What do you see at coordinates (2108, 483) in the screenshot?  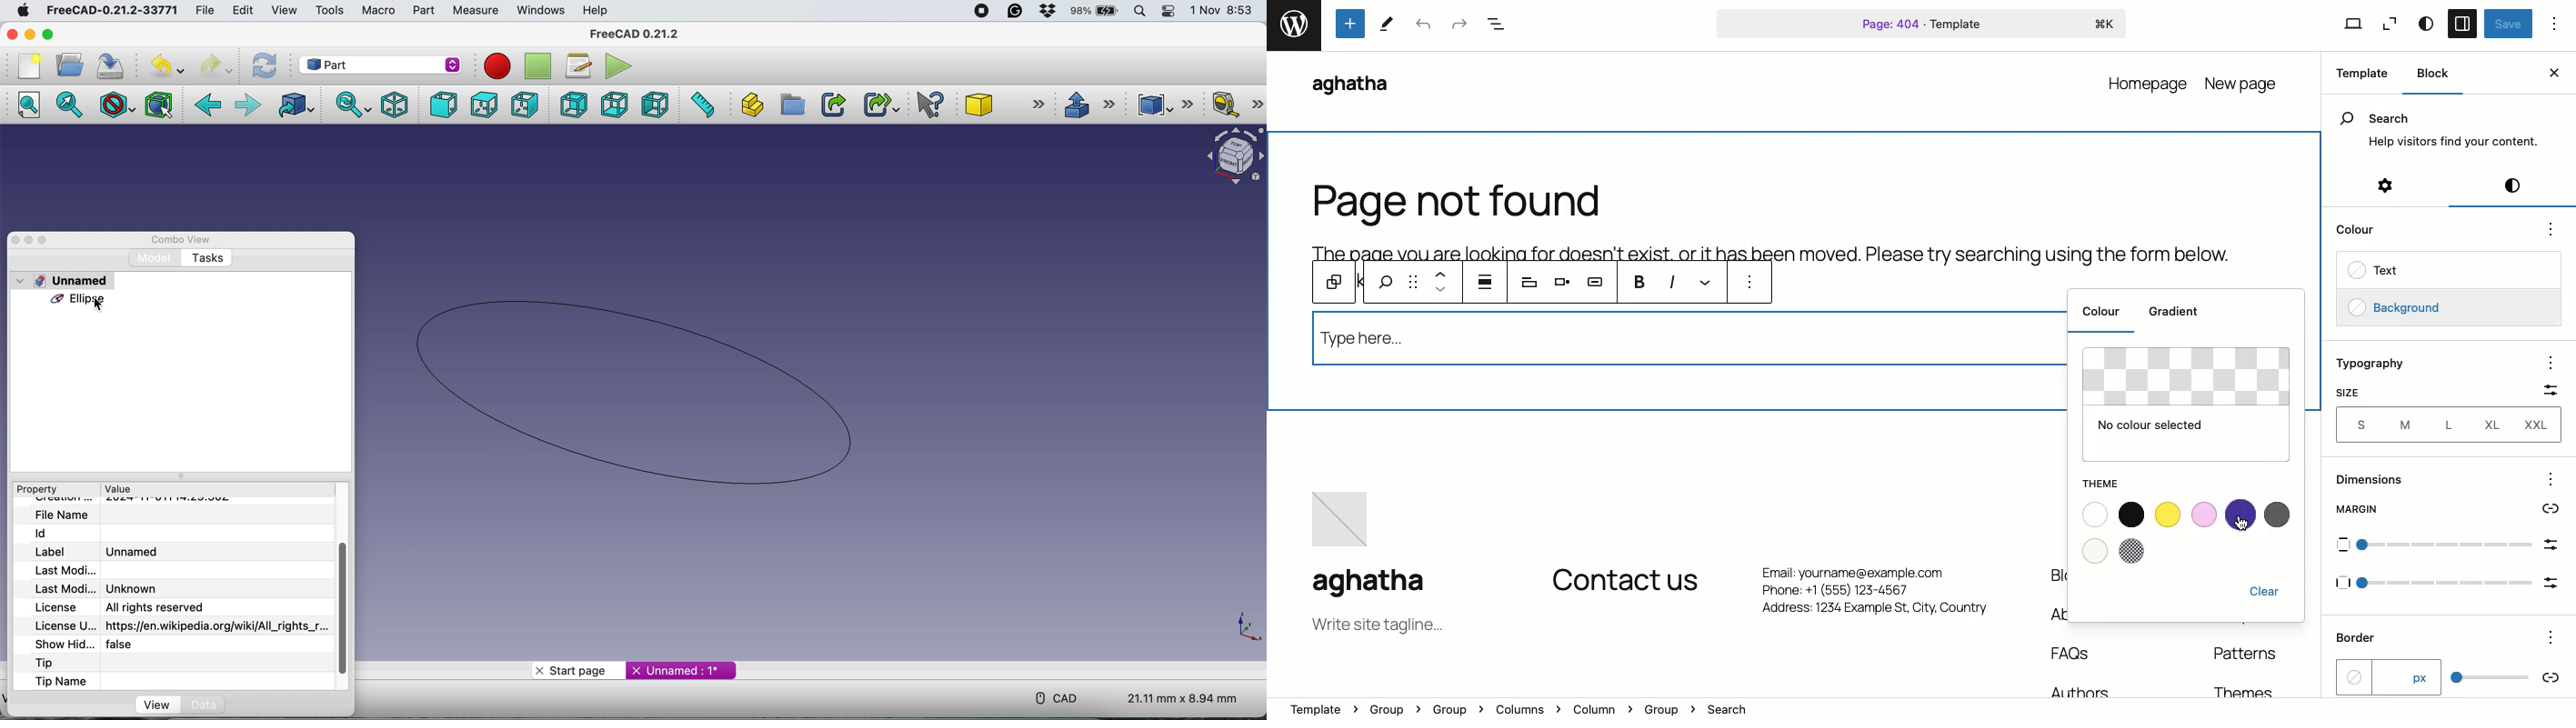 I see `Theme` at bounding box center [2108, 483].